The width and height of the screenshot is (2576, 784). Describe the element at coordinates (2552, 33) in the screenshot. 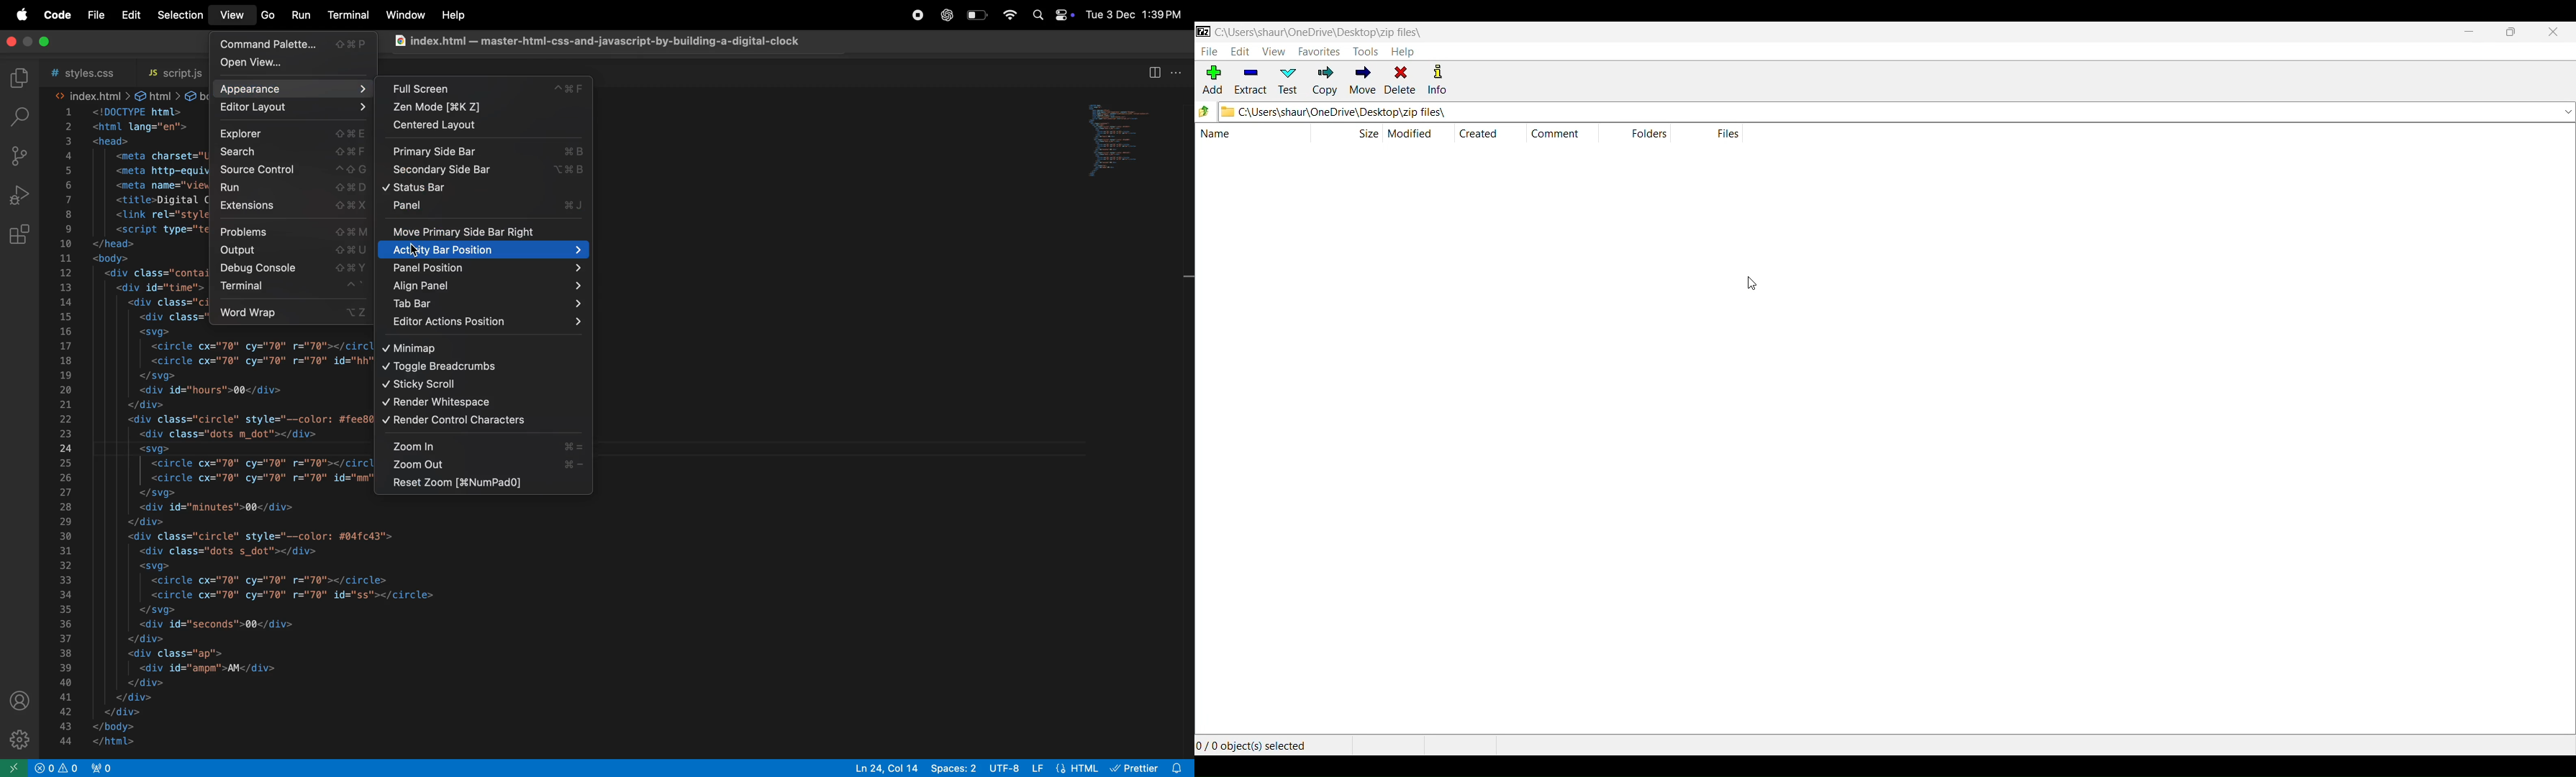

I see `CLOSE` at that location.